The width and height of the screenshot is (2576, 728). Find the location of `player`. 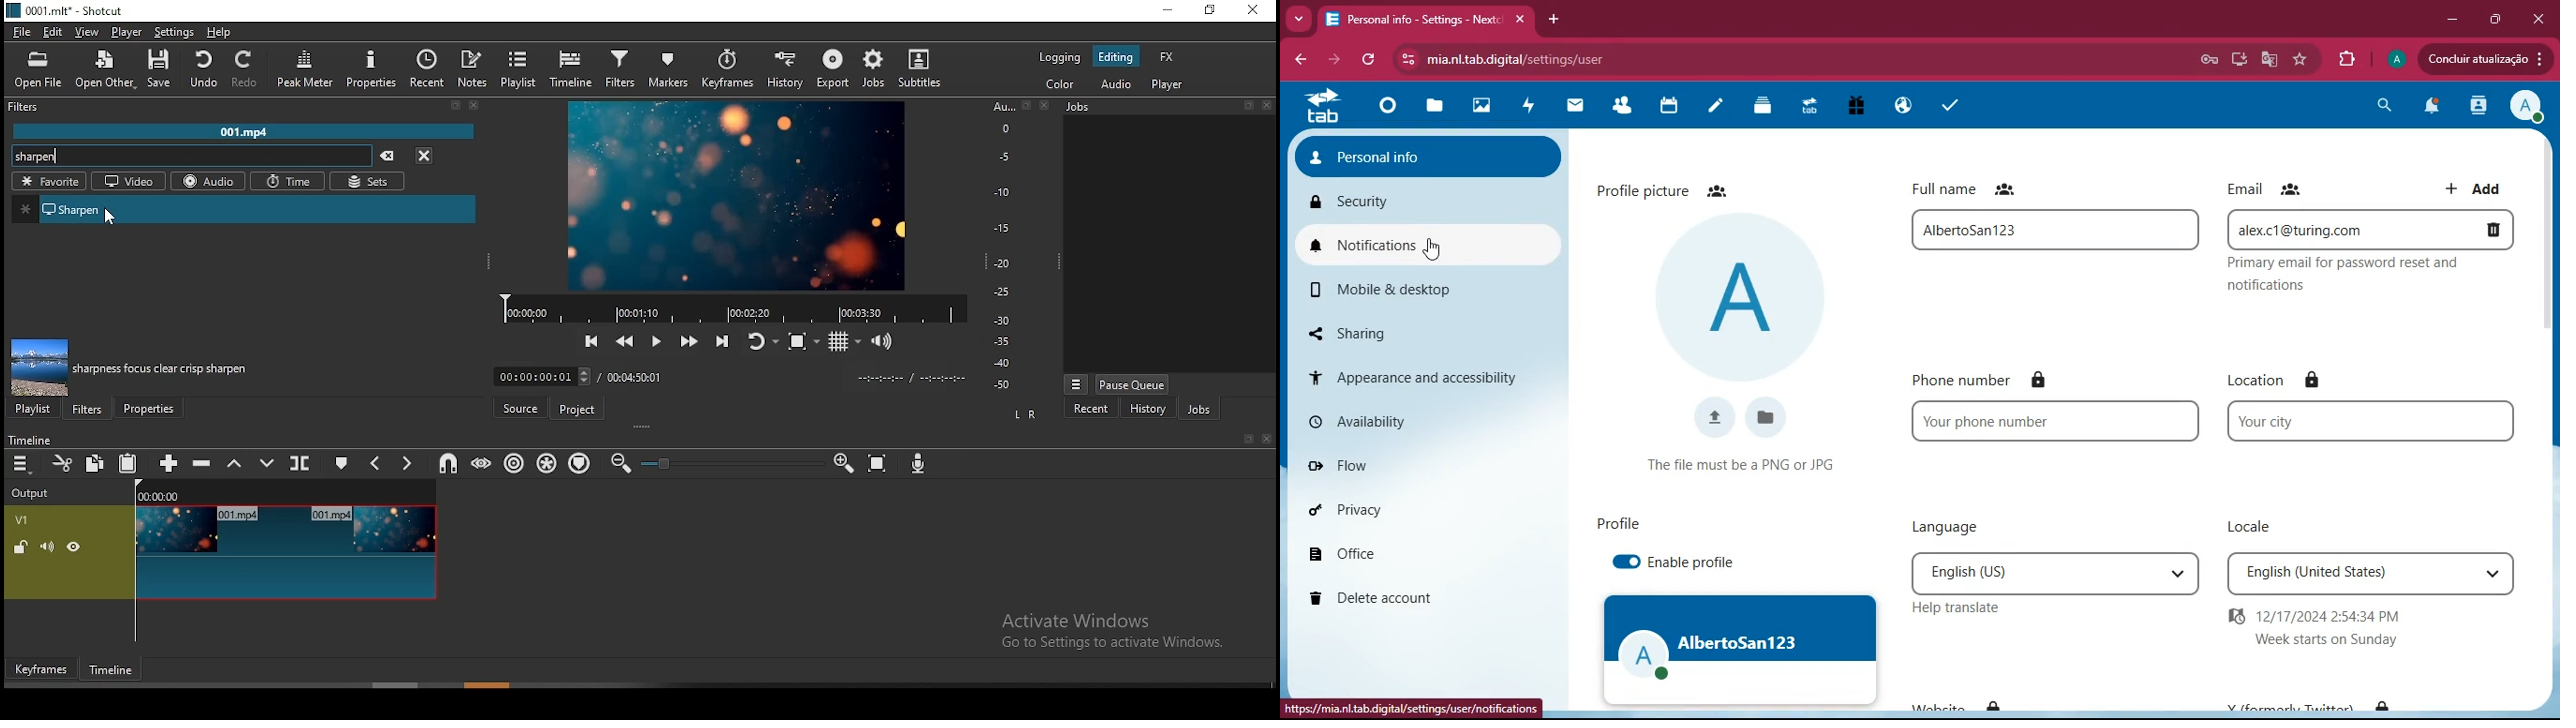

player is located at coordinates (1169, 84).